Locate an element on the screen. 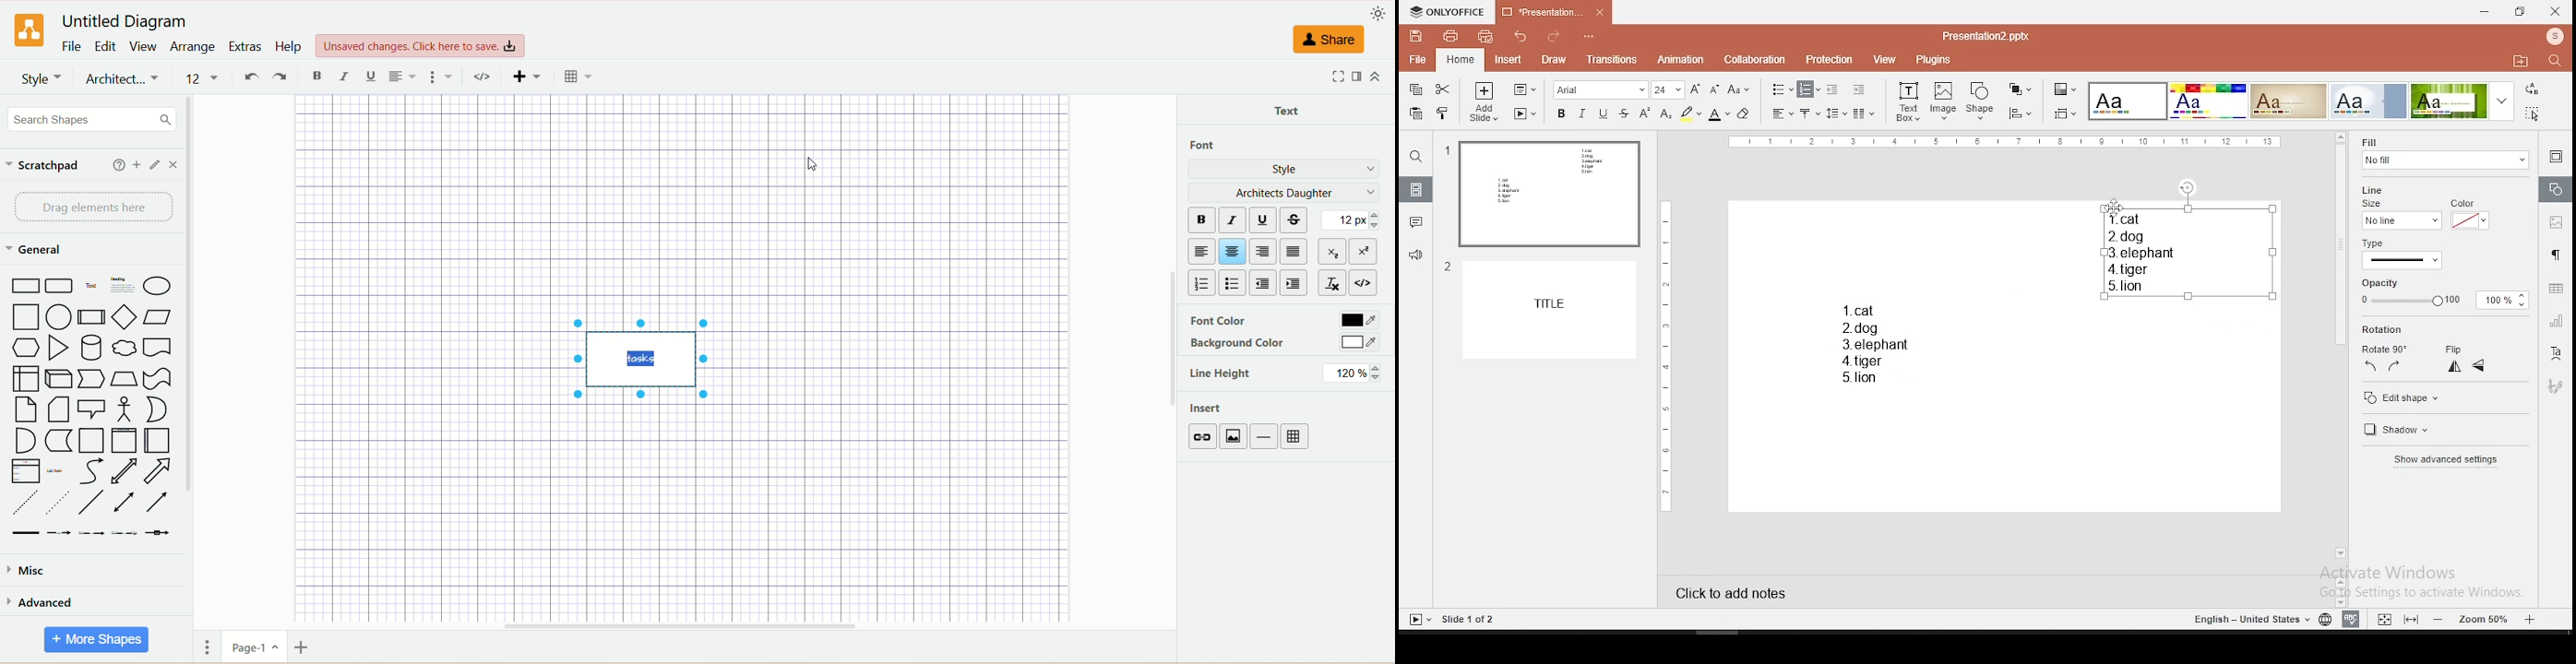 This screenshot has height=672, width=2576. font color is located at coordinates (1719, 113).